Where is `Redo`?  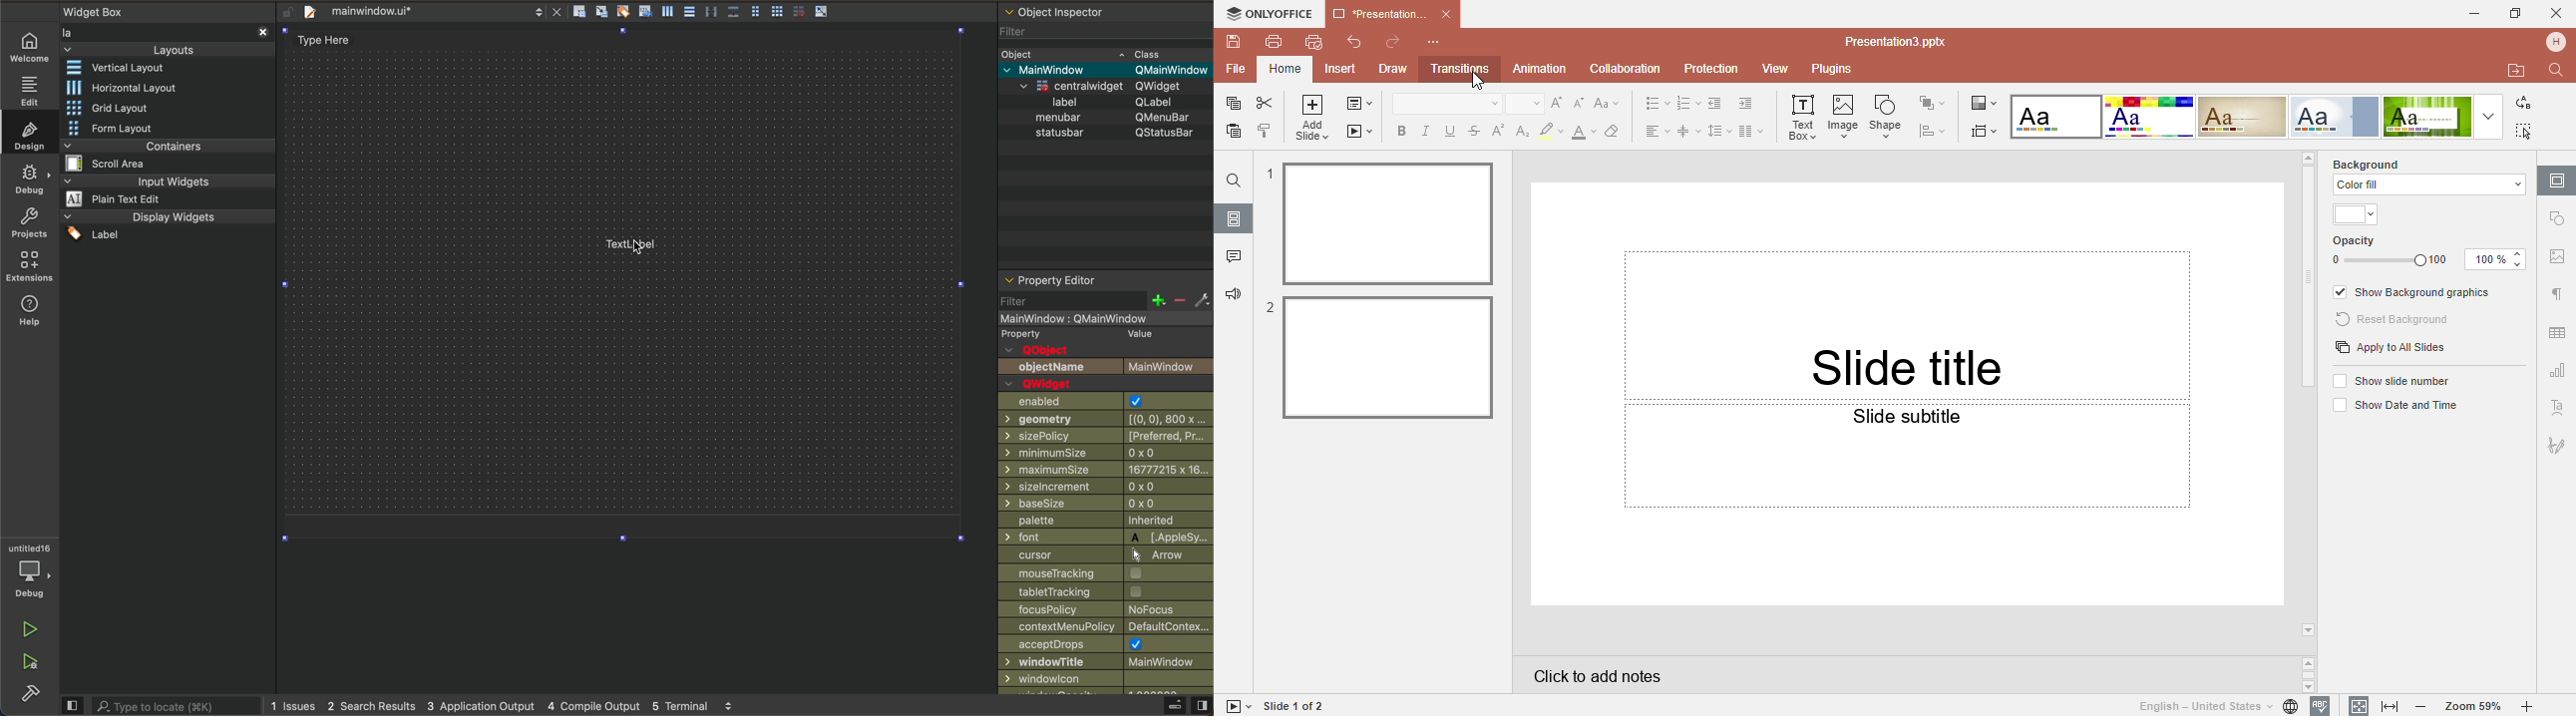
Redo is located at coordinates (1392, 43).